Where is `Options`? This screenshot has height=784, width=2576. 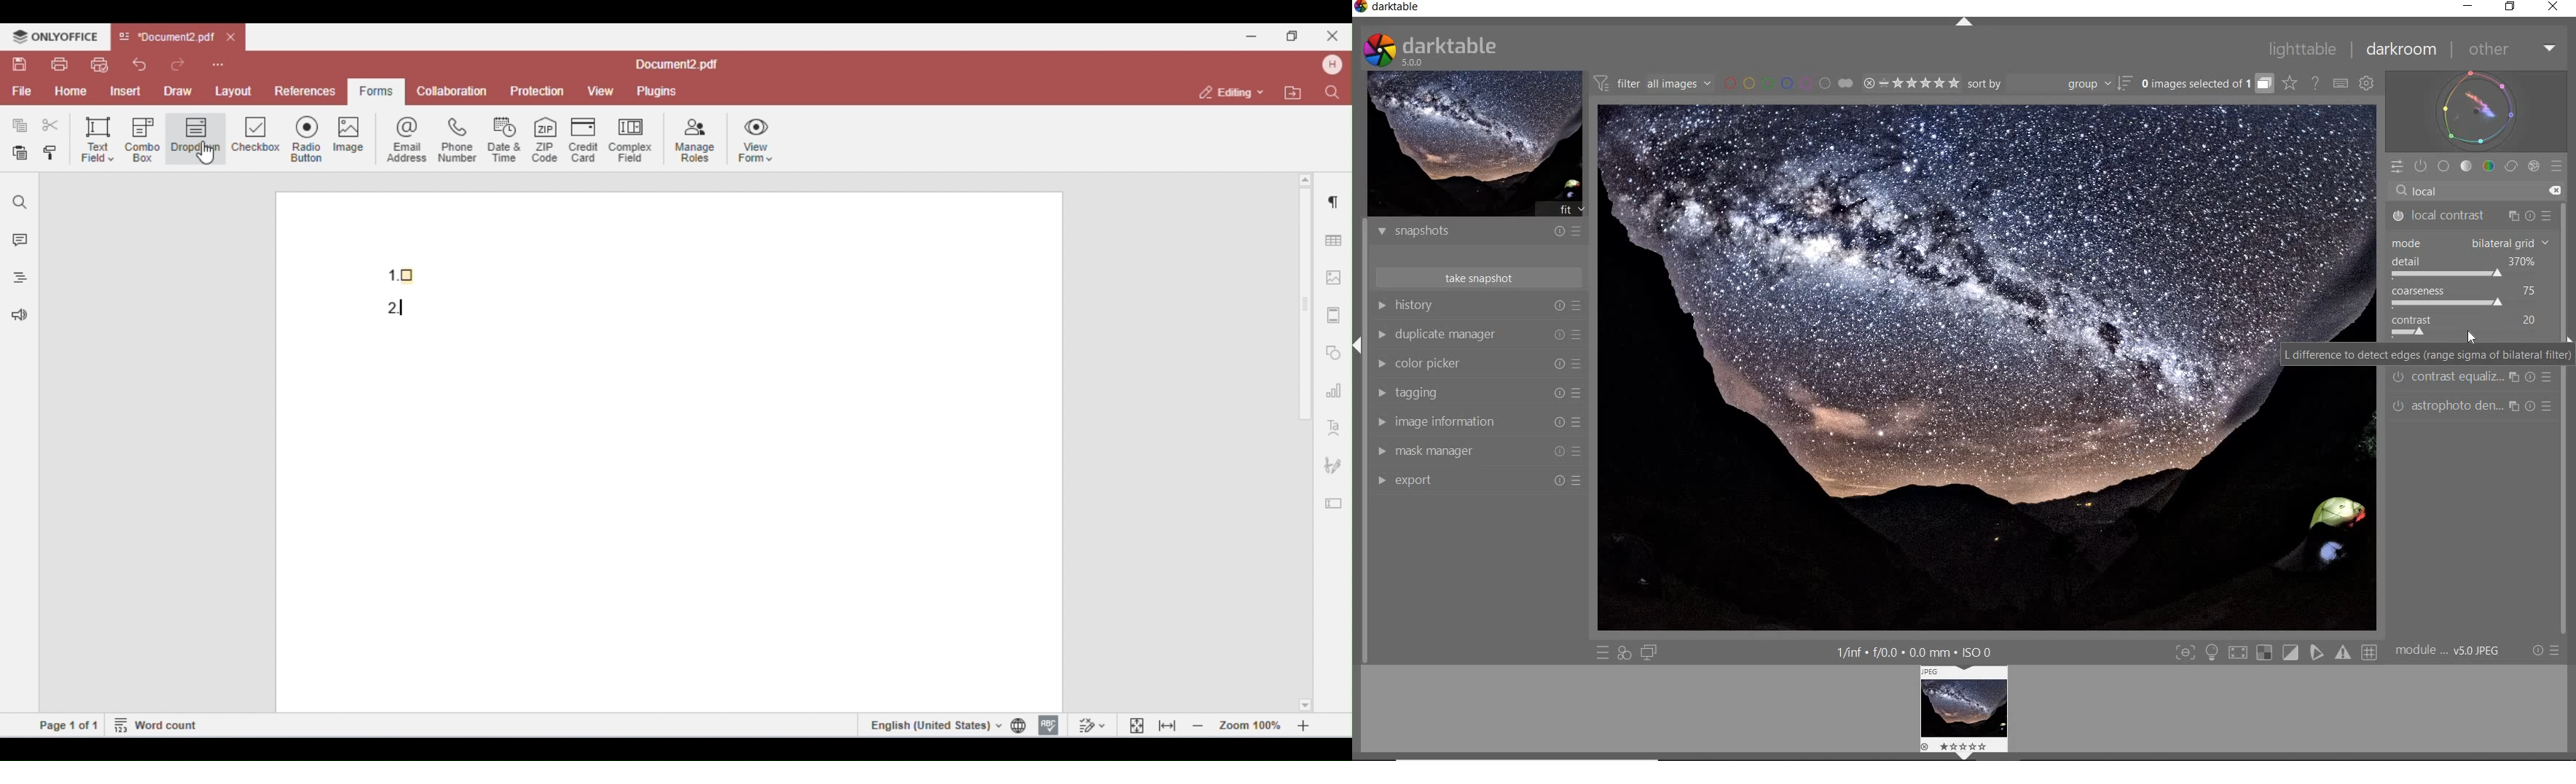 Options is located at coordinates (2559, 649).